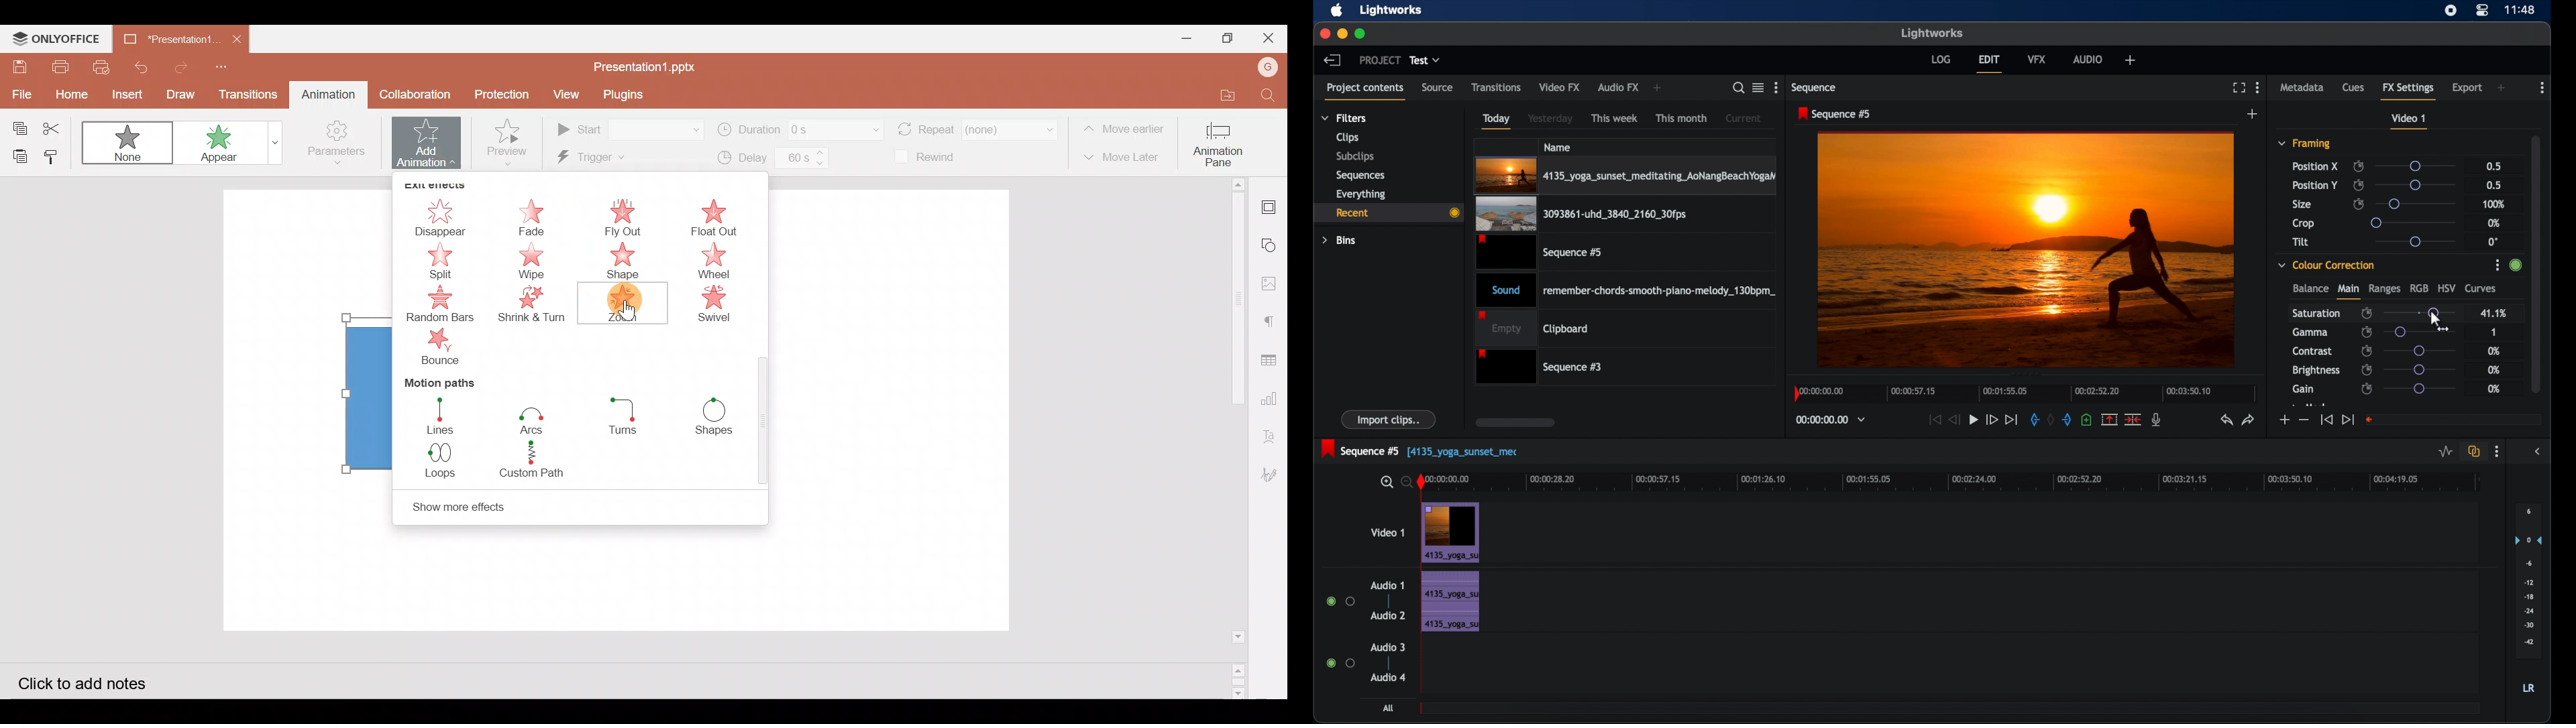 The image size is (2576, 728). Describe the element at coordinates (181, 65) in the screenshot. I see `Redo` at that location.